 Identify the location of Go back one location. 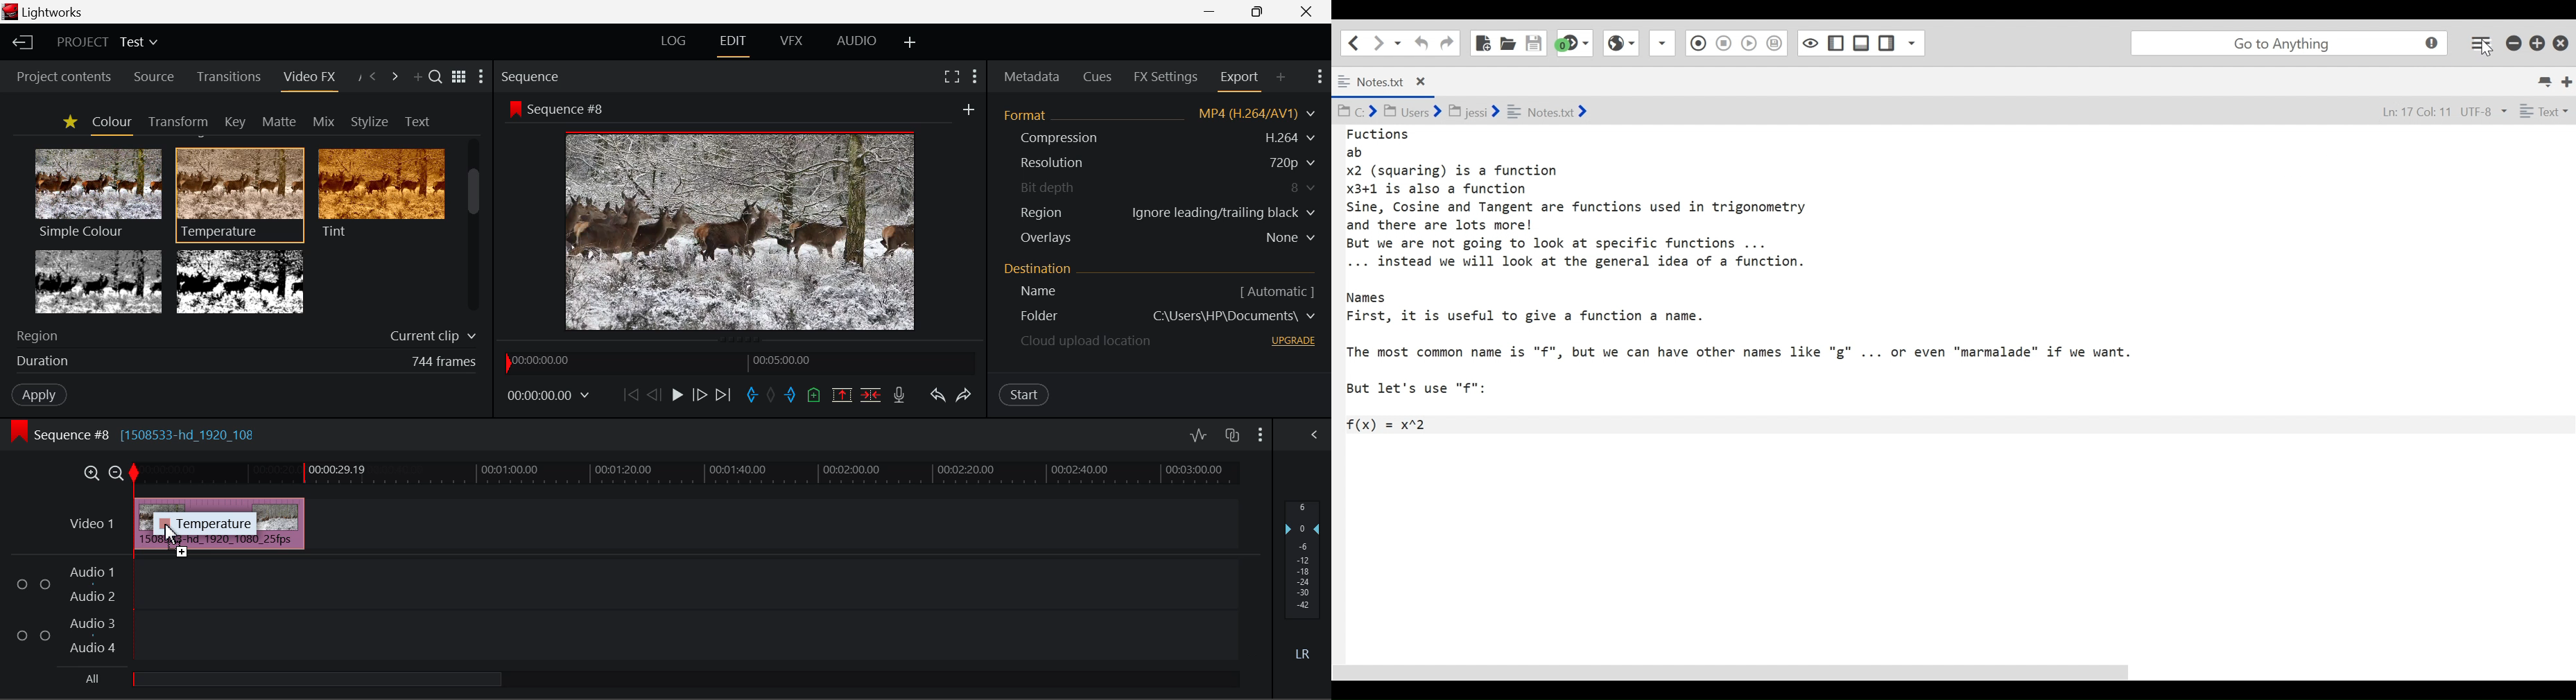
(1350, 42).